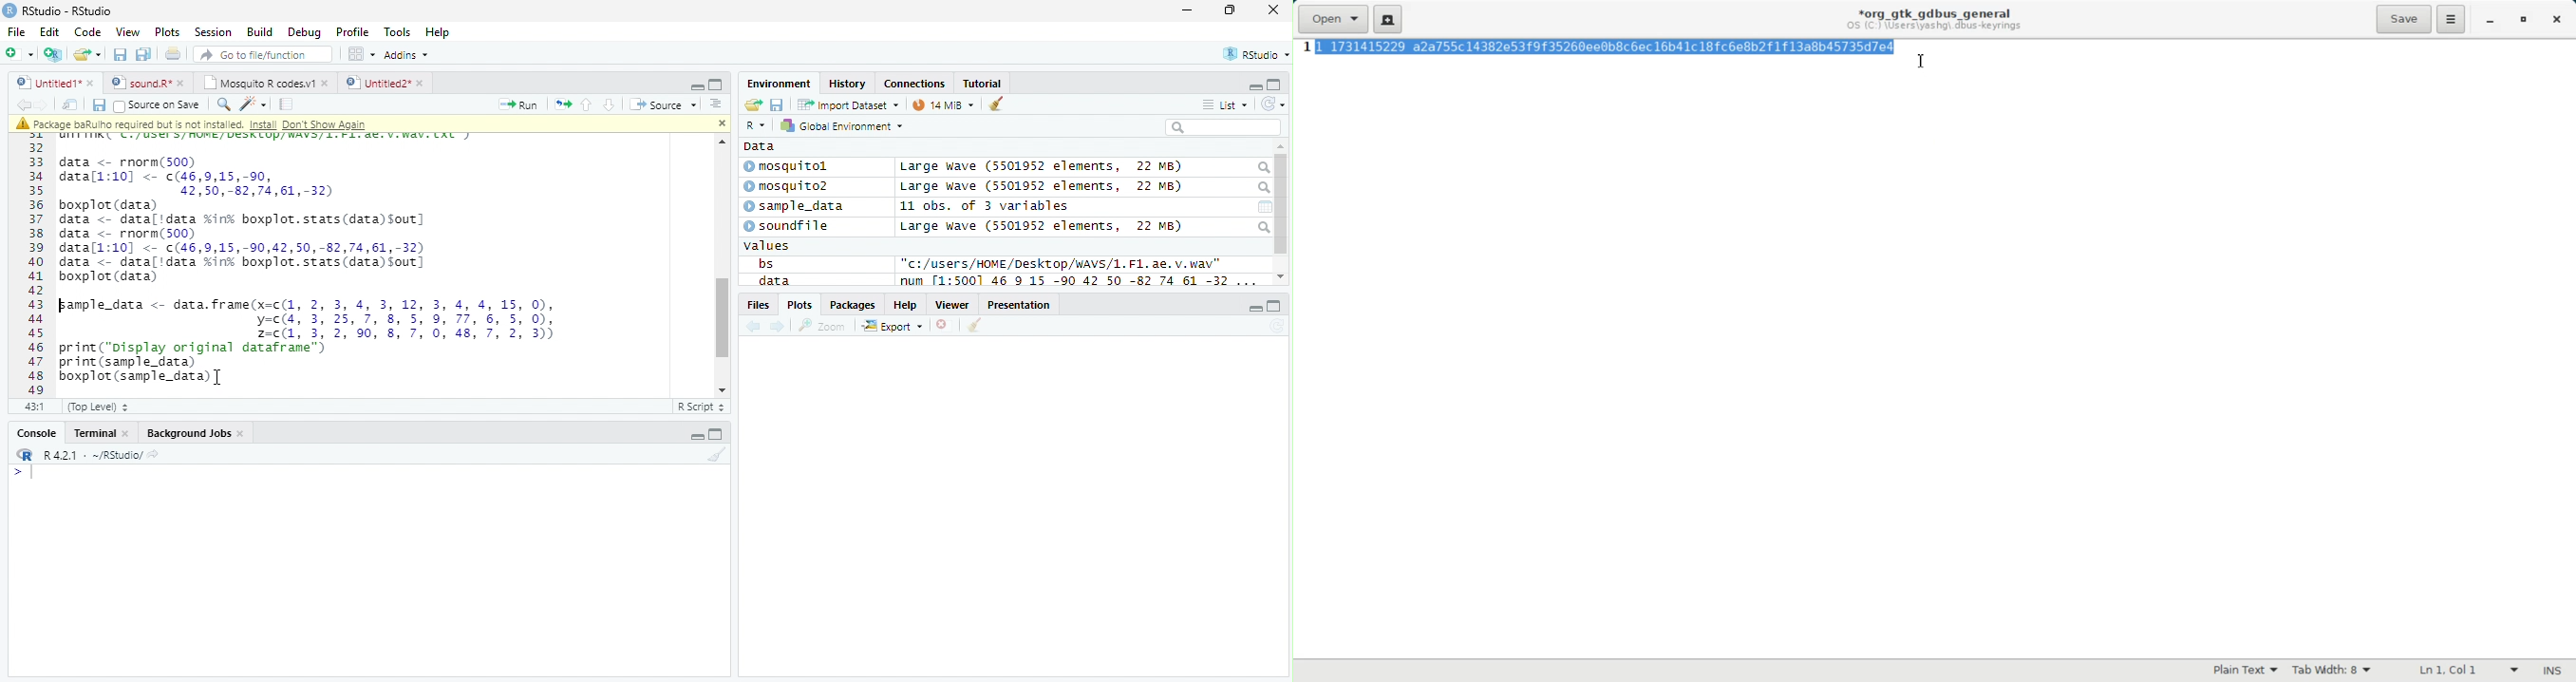  What do you see at coordinates (754, 328) in the screenshot?
I see `Go backward` at bounding box center [754, 328].